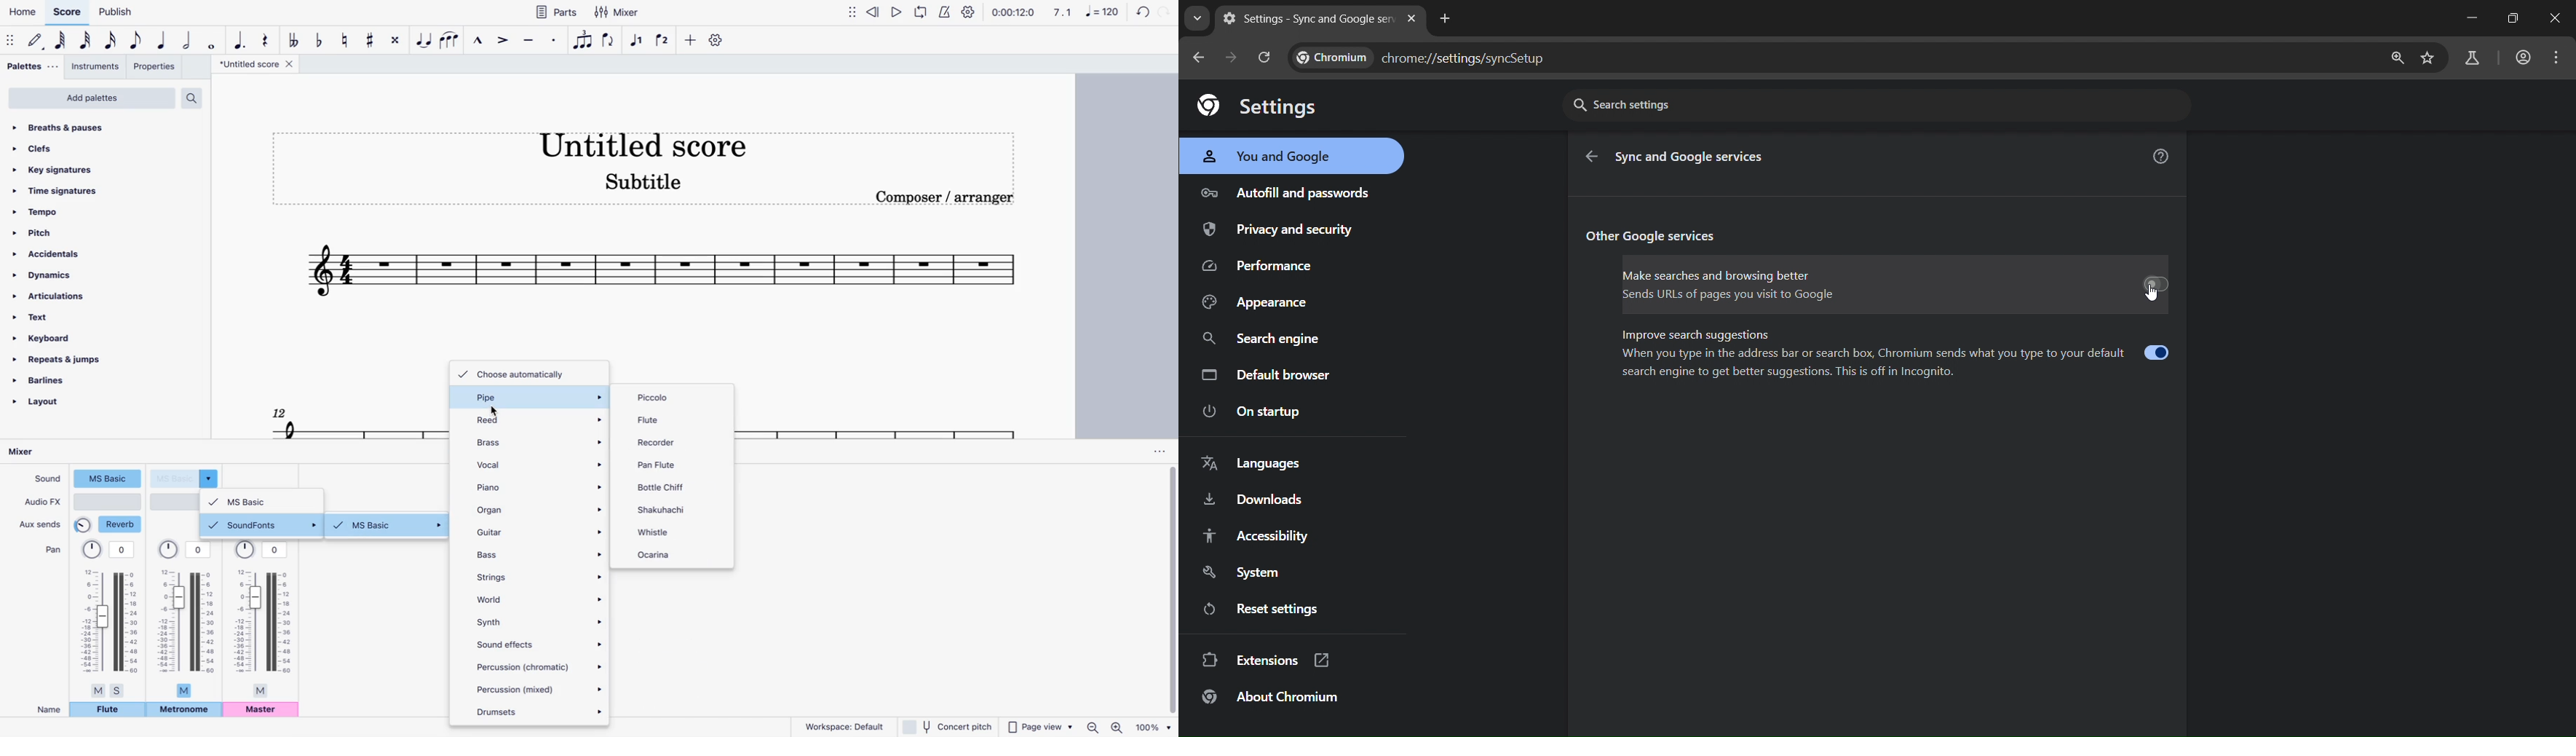  Describe the element at coordinates (102, 128) in the screenshot. I see `breaths & pauses` at that location.